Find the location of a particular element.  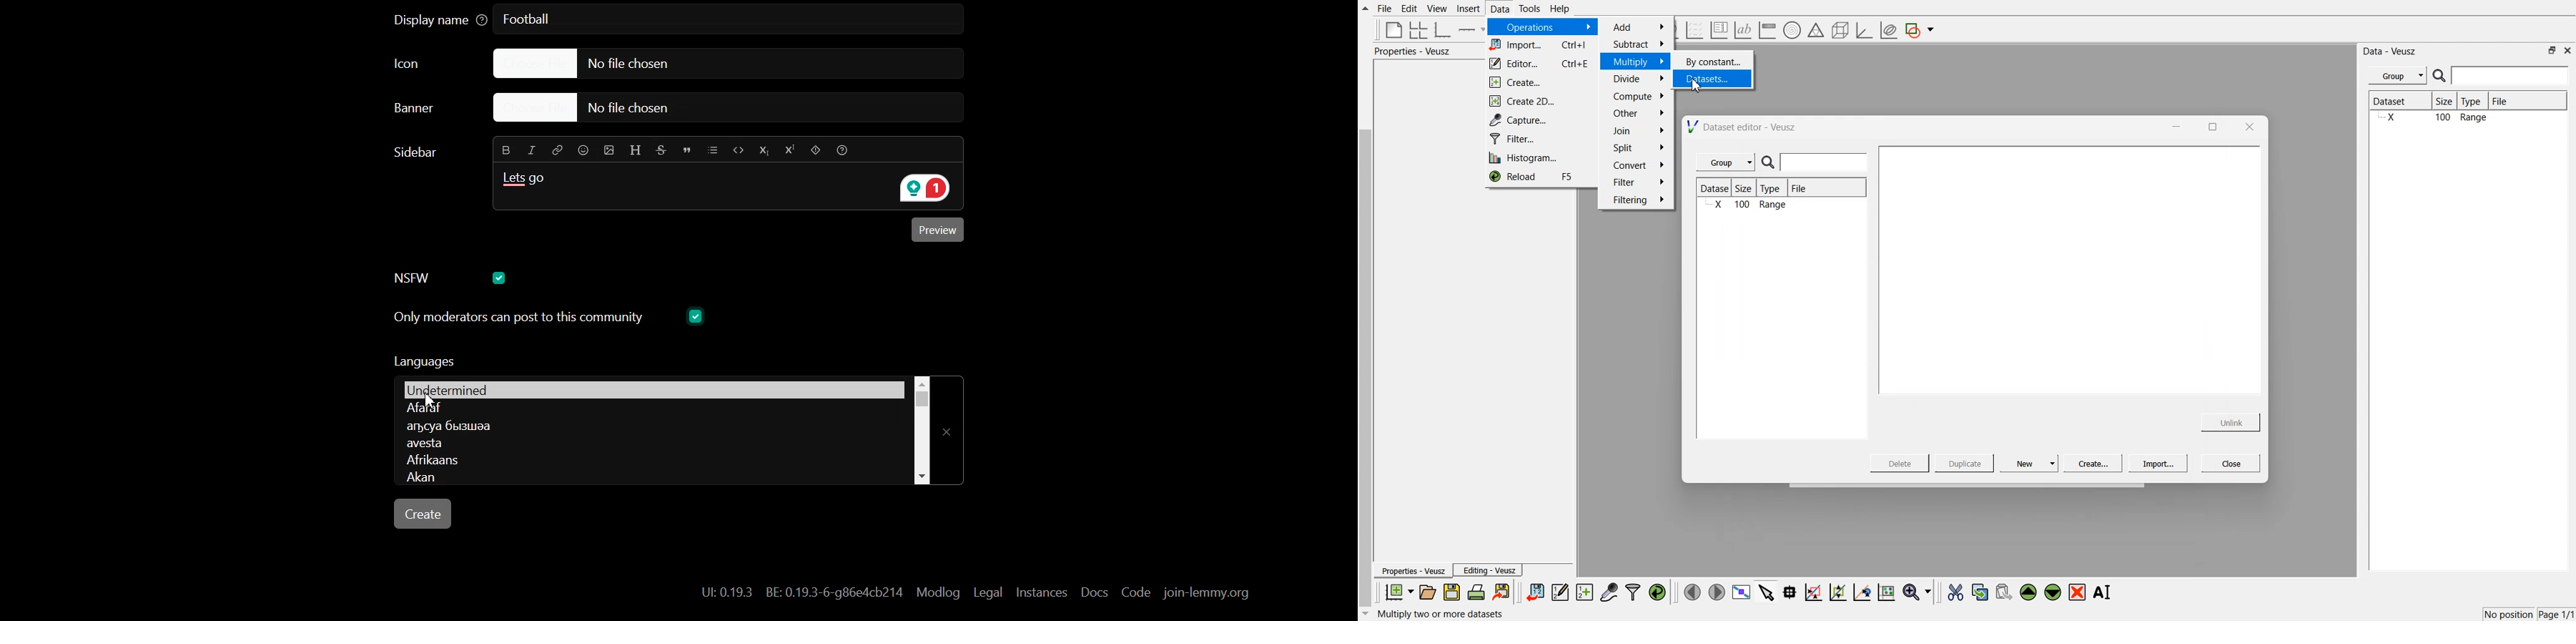

check is located at coordinates (694, 316).